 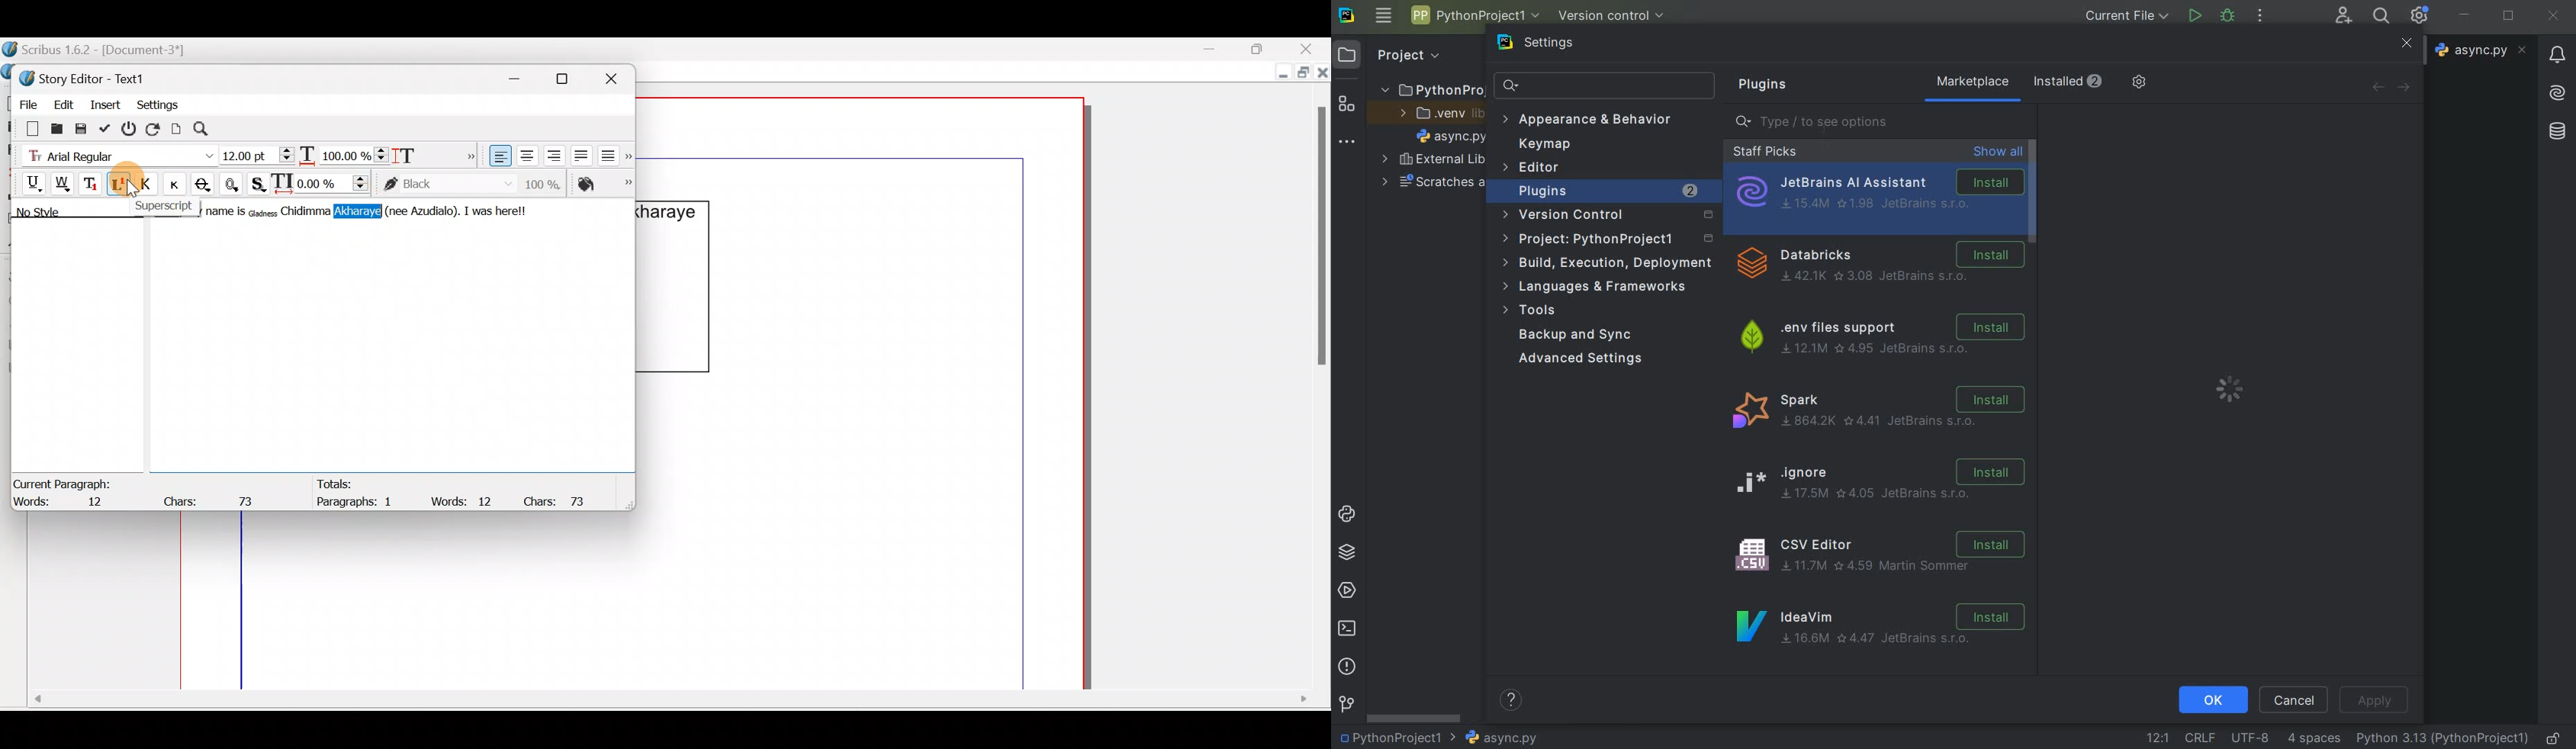 What do you see at coordinates (465, 501) in the screenshot?
I see `Words: 12` at bounding box center [465, 501].